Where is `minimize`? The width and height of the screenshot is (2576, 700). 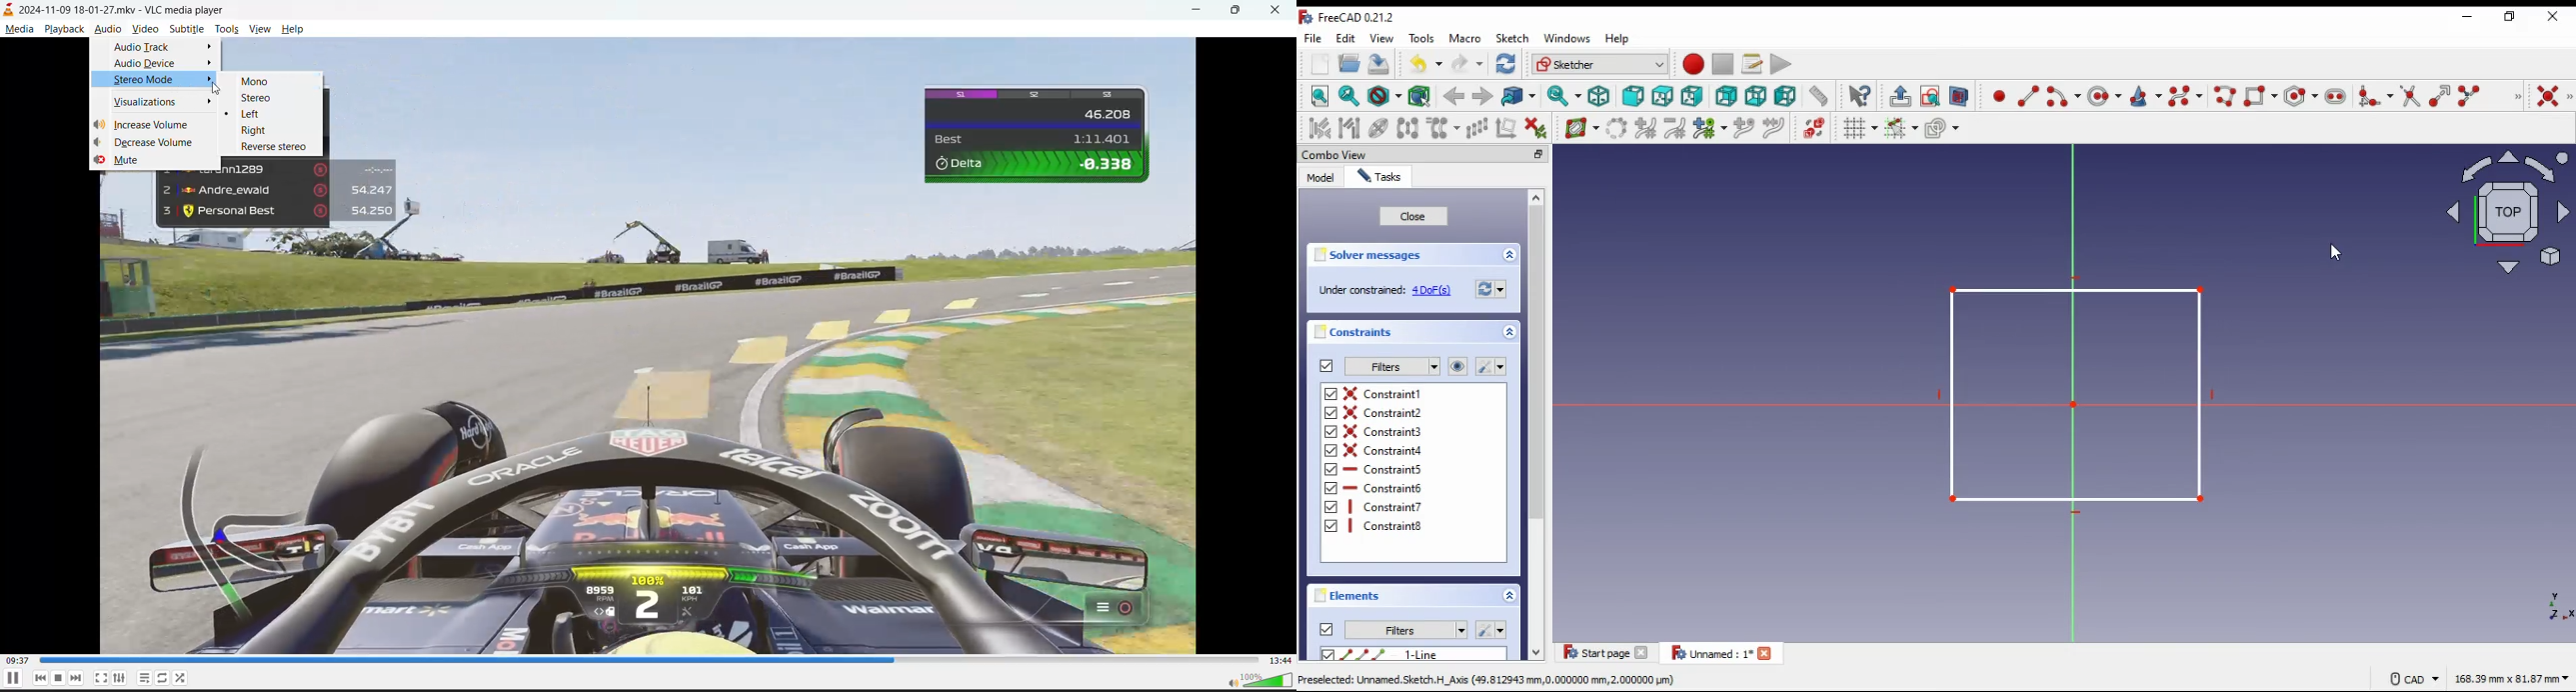
minimize is located at coordinates (1202, 10).